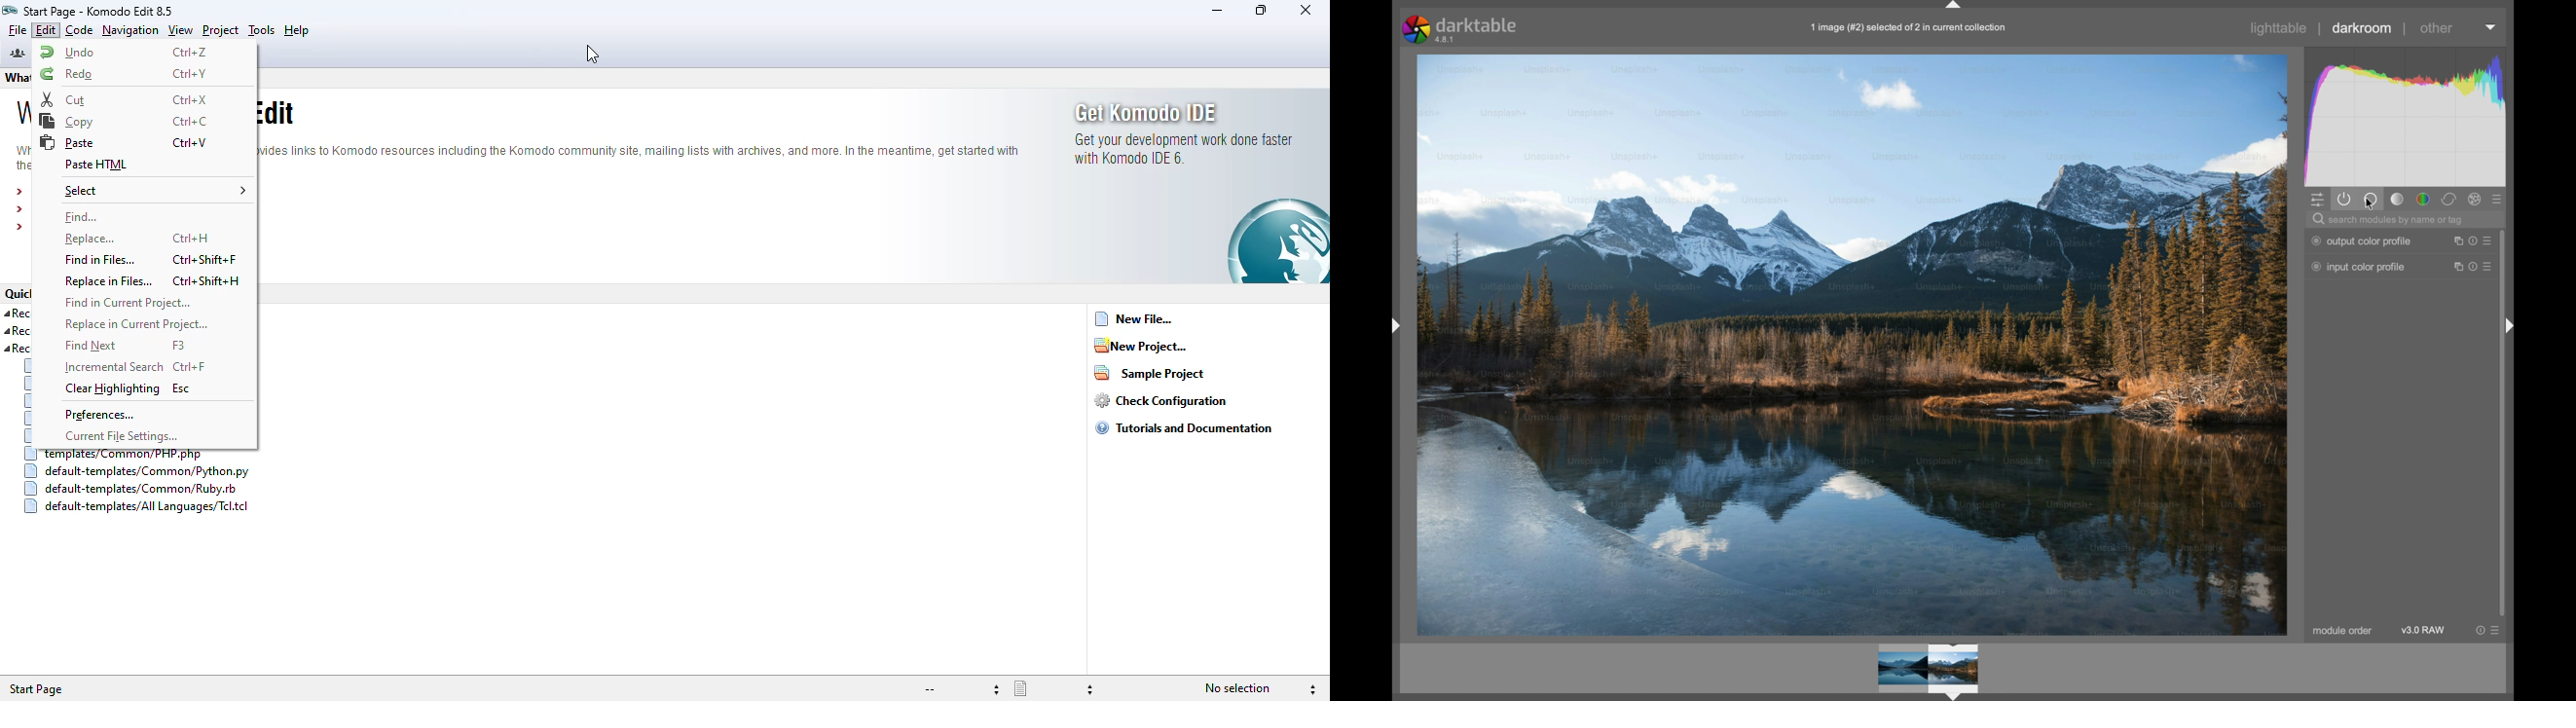  Describe the element at coordinates (2279, 28) in the screenshot. I see `lighttable` at that location.